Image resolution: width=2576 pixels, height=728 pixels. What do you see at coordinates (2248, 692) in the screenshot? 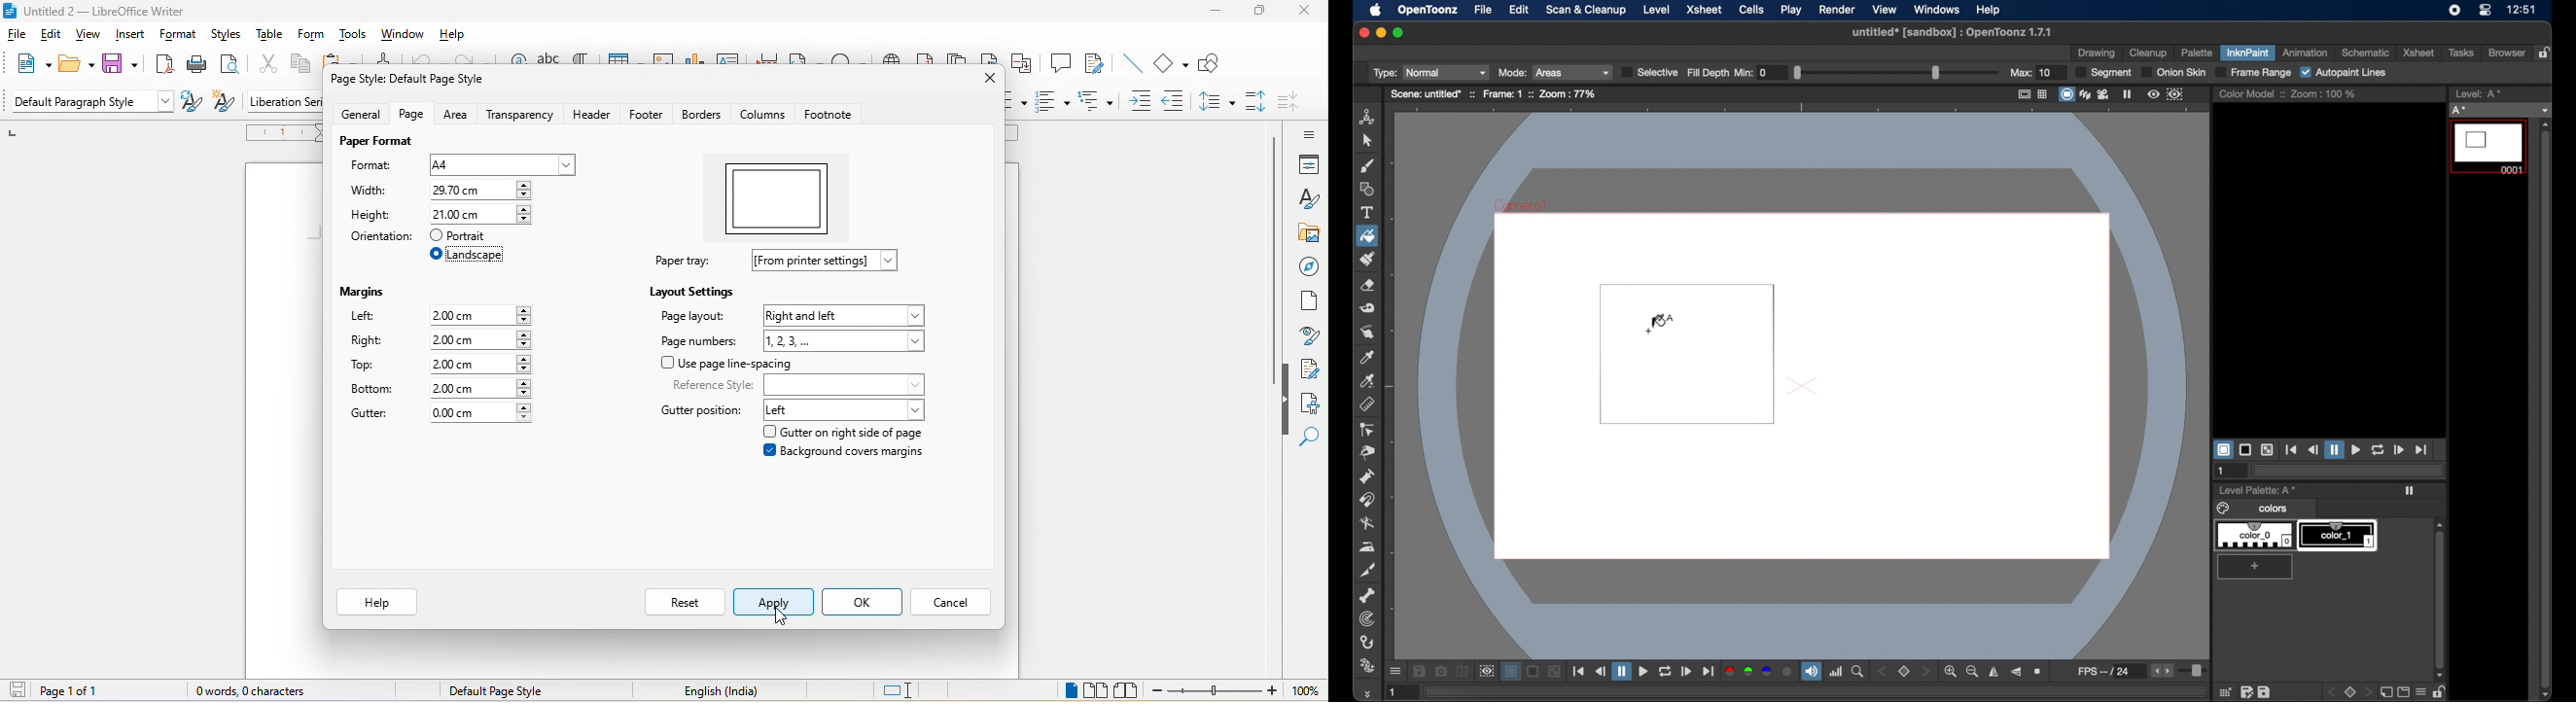
I see `edit` at bounding box center [2248, 692].